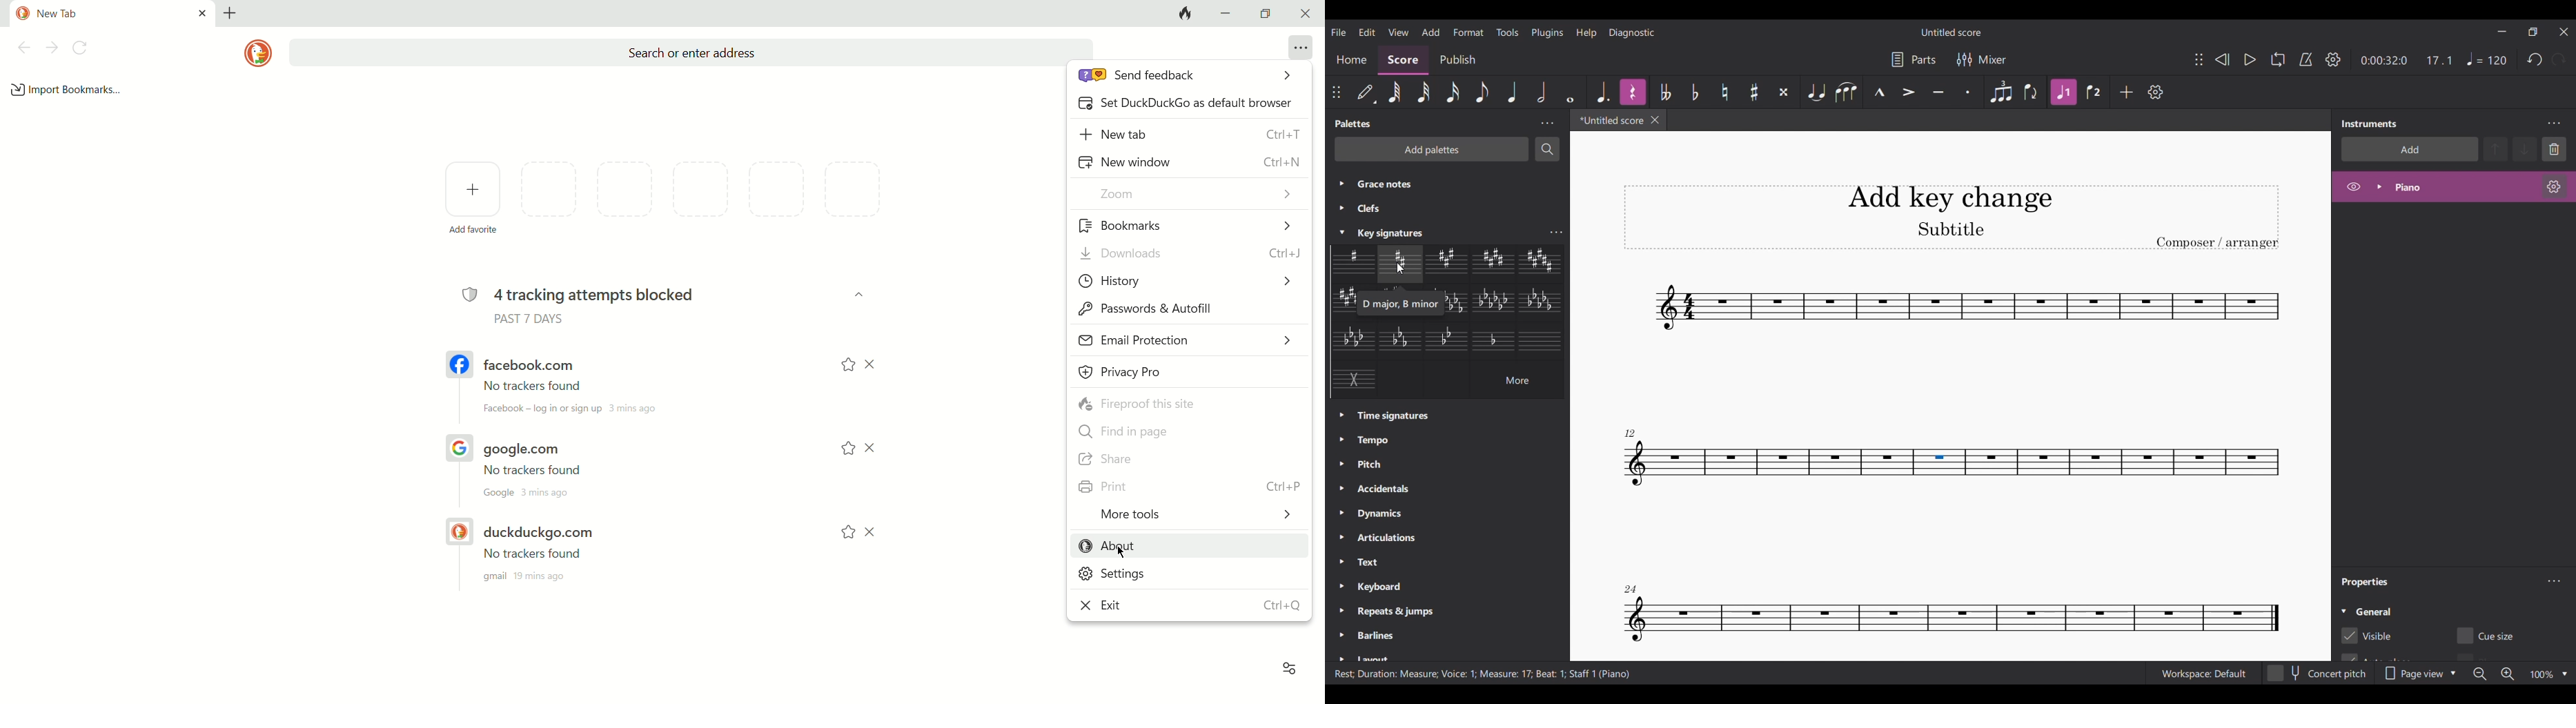 The height and width of the screenshot is (728, 2576). What do you see at coordinates (1939, 462) in the screenshot?
I see `Selected section highlighted` at bounding box center [1939, 462].